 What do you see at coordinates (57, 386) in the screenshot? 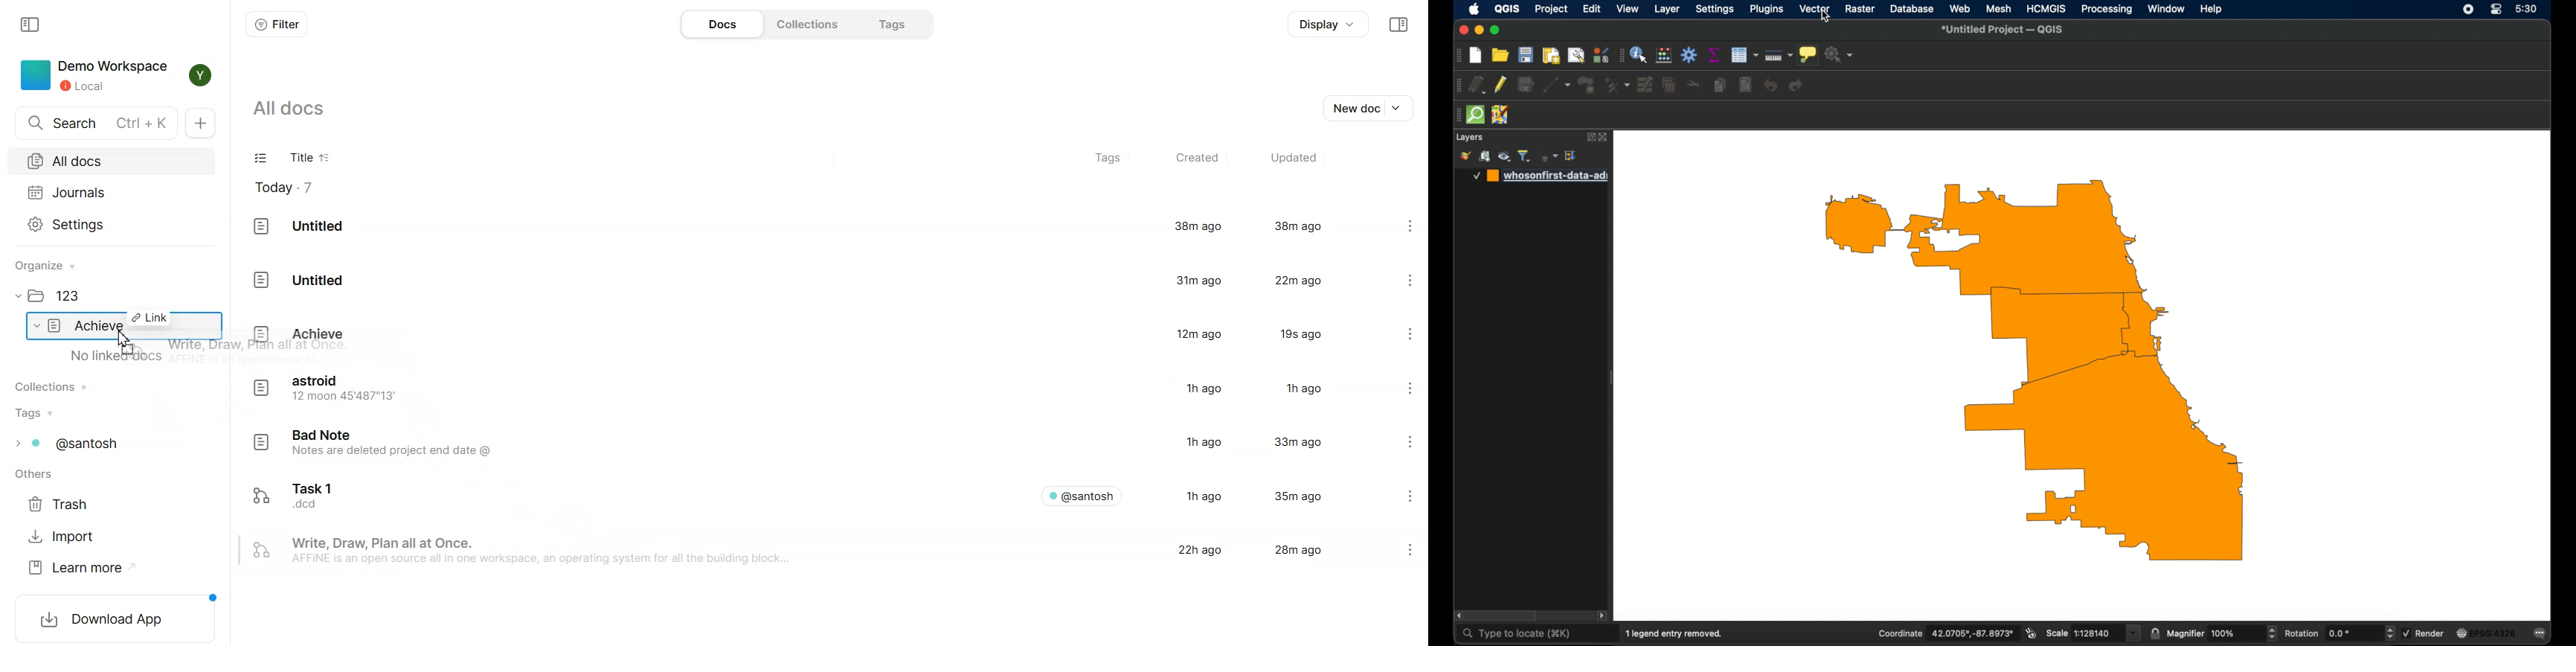
I see `Collections` at bounding box center [57, 386].